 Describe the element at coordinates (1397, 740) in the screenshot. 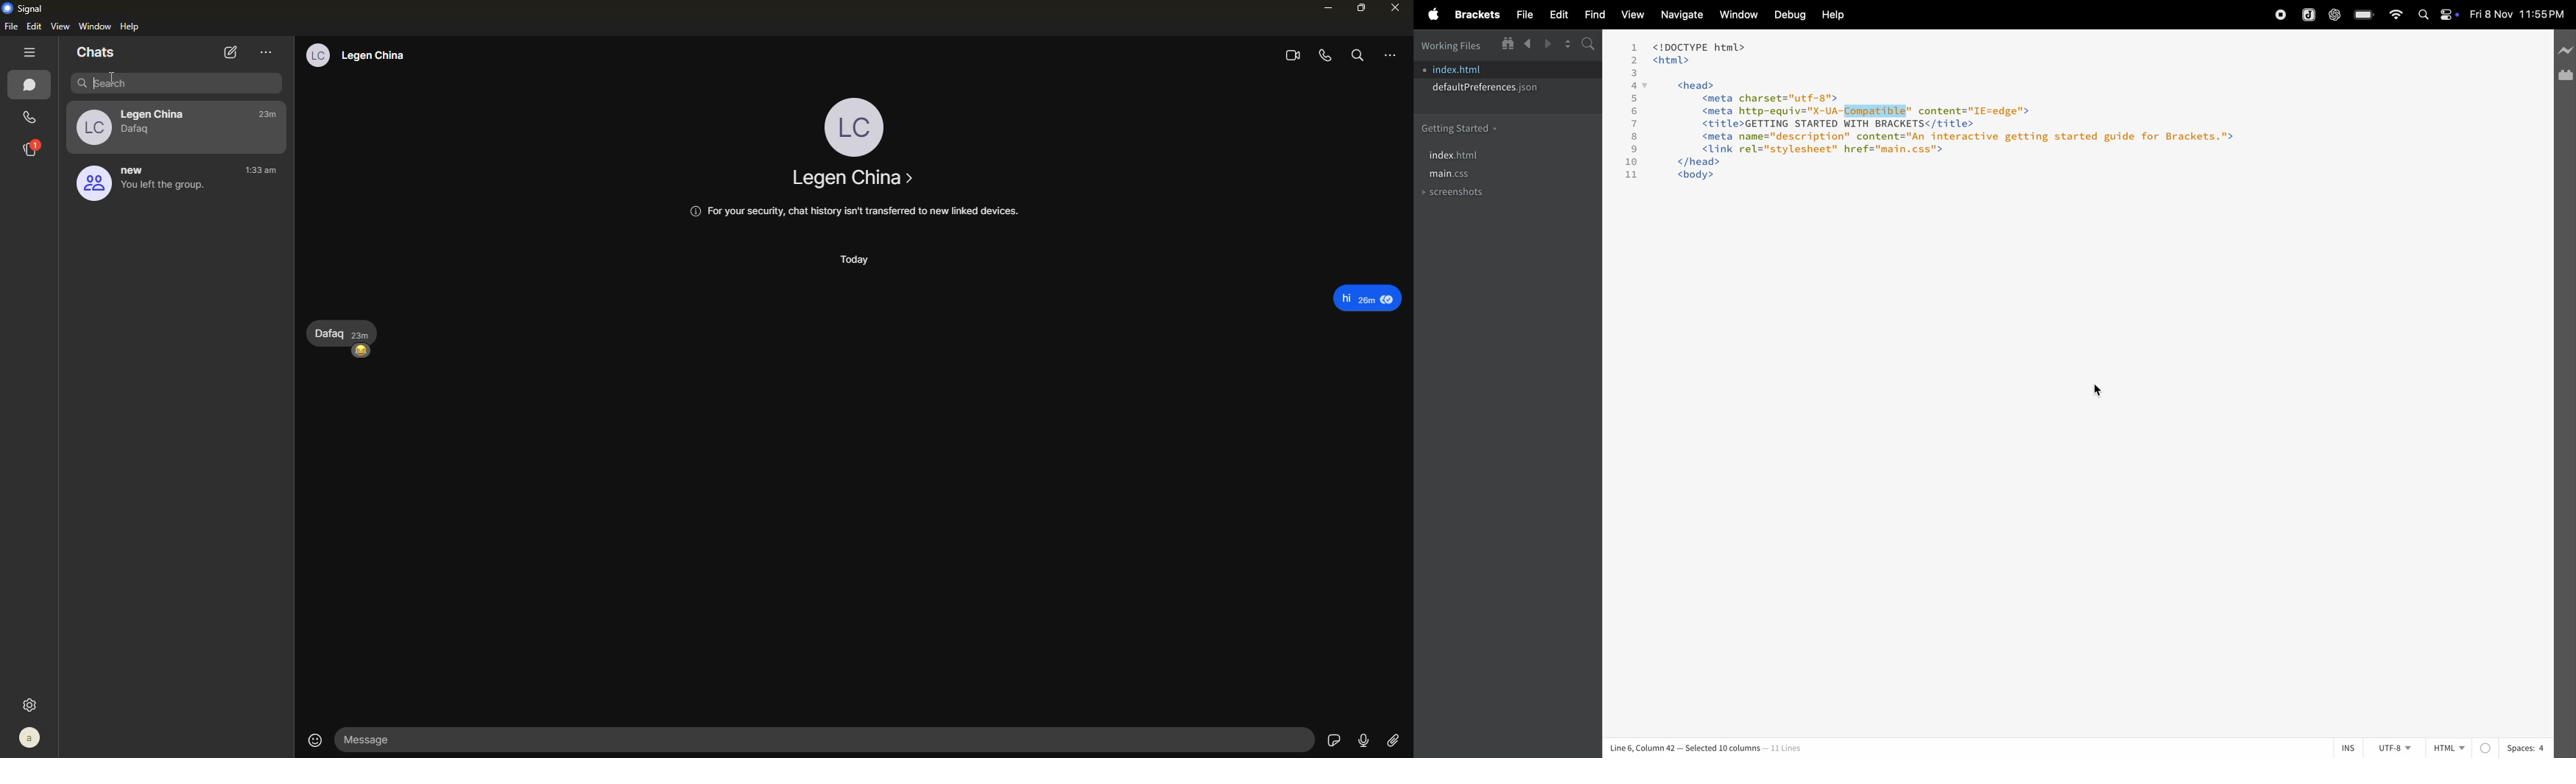

I see `attach` at that location.